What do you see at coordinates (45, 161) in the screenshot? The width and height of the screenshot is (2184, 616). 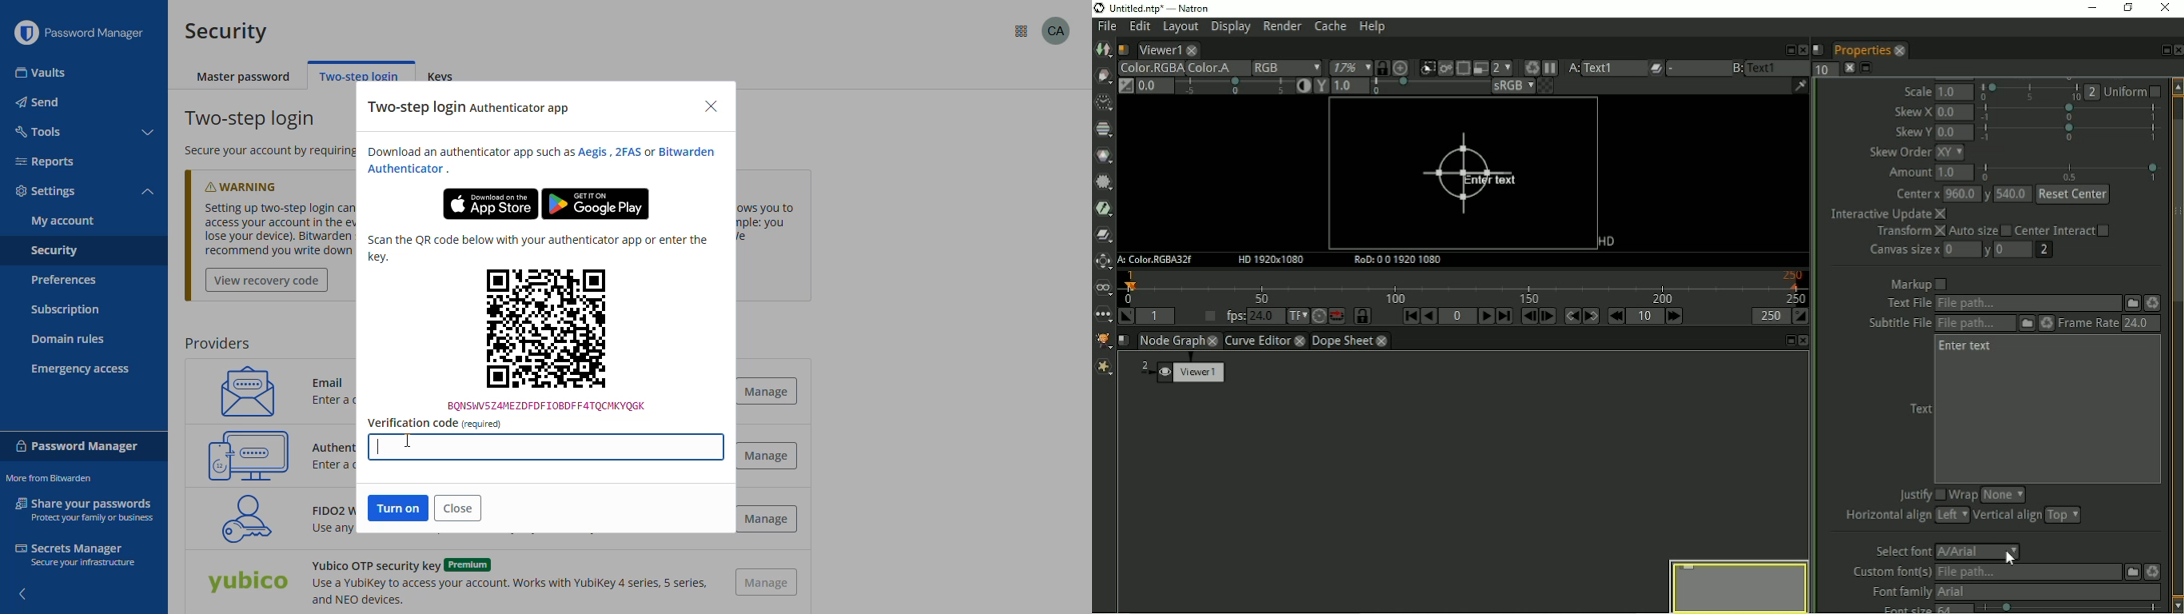 I see `reports` at bounding box center [45, 161].